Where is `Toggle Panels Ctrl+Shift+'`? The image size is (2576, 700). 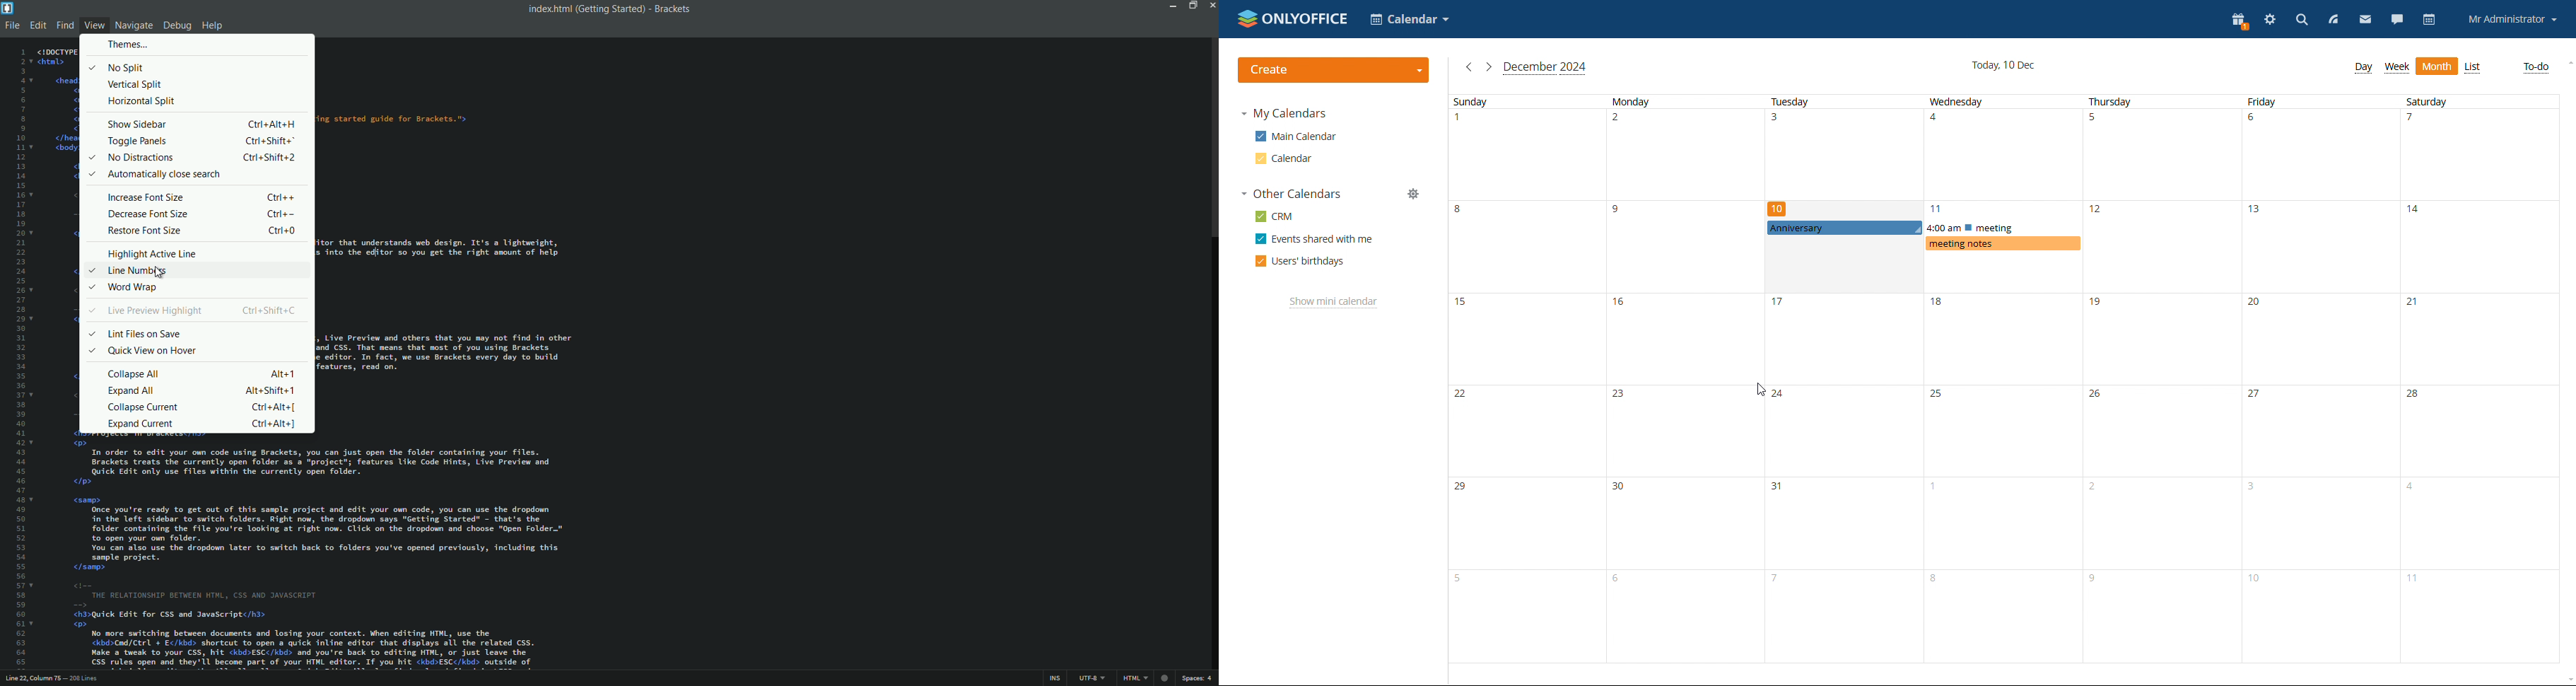 Toggle Panels Ctrl+Shift+' is located at coordinates (203, 140).